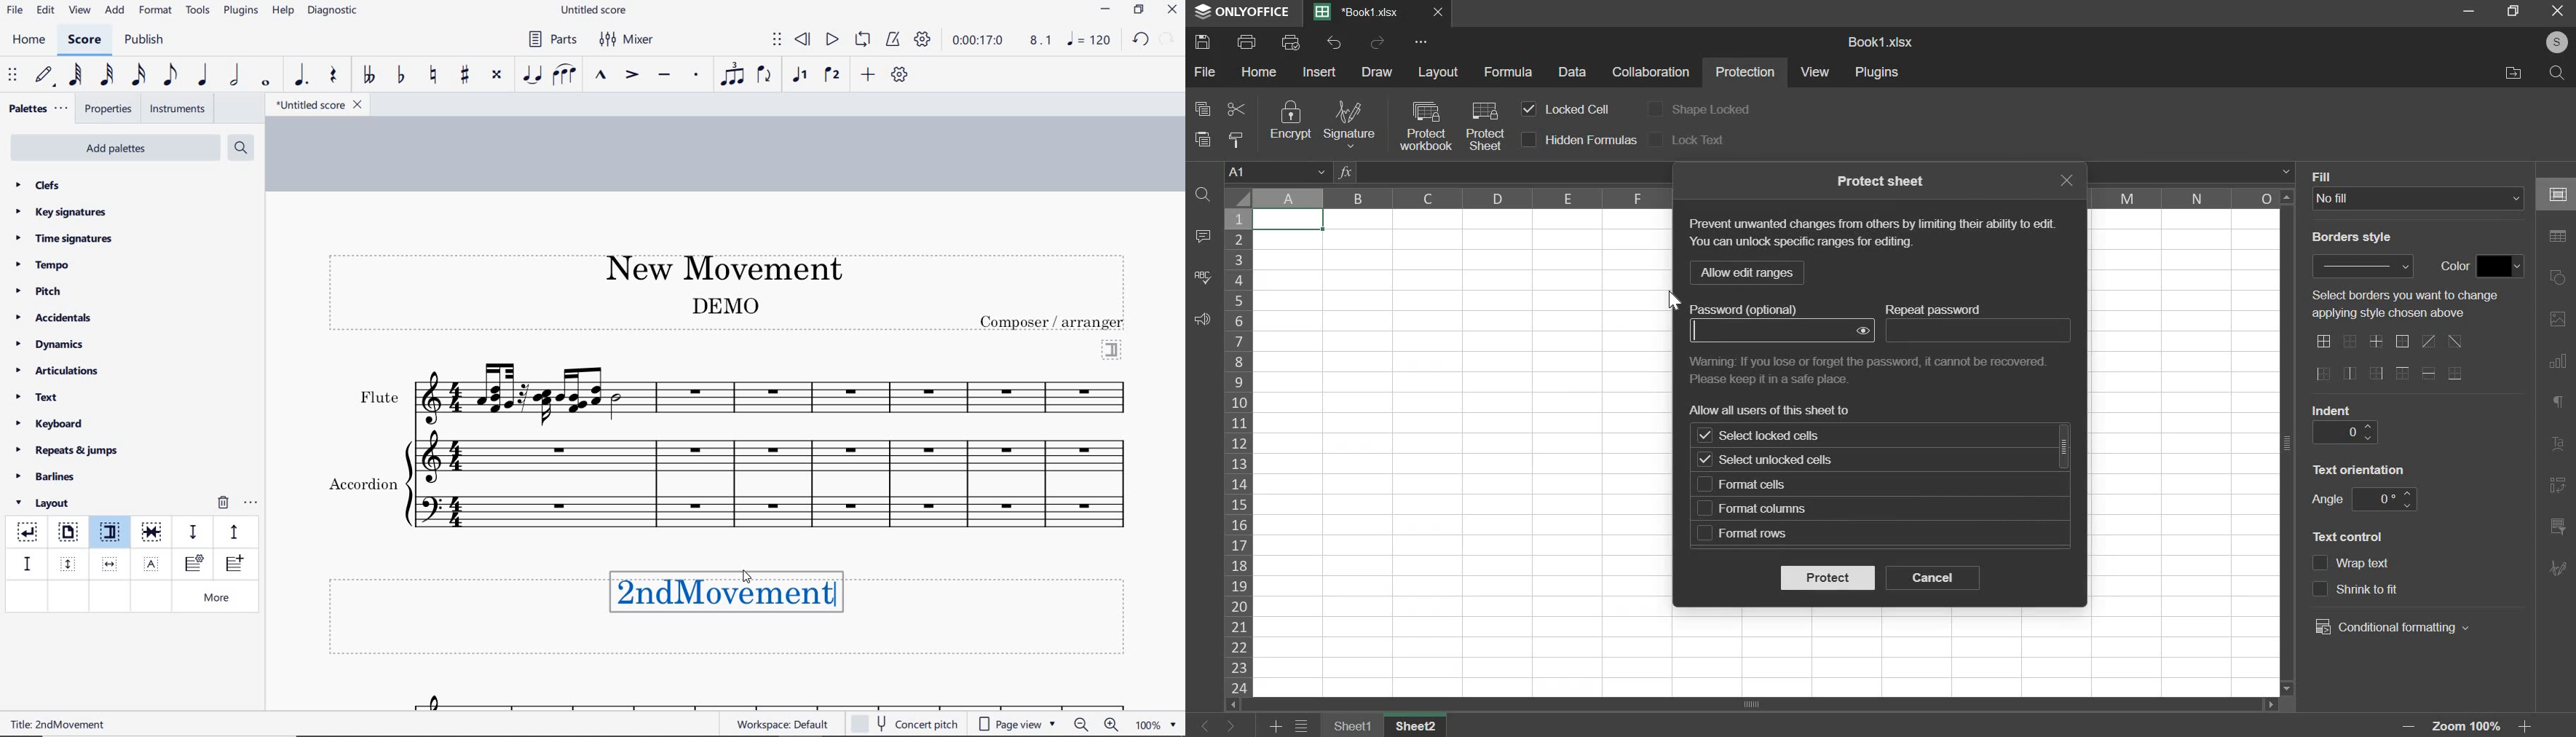  Describe the element at coordinates (1203, 277) in the screenshot. I see `spelling` at that location.